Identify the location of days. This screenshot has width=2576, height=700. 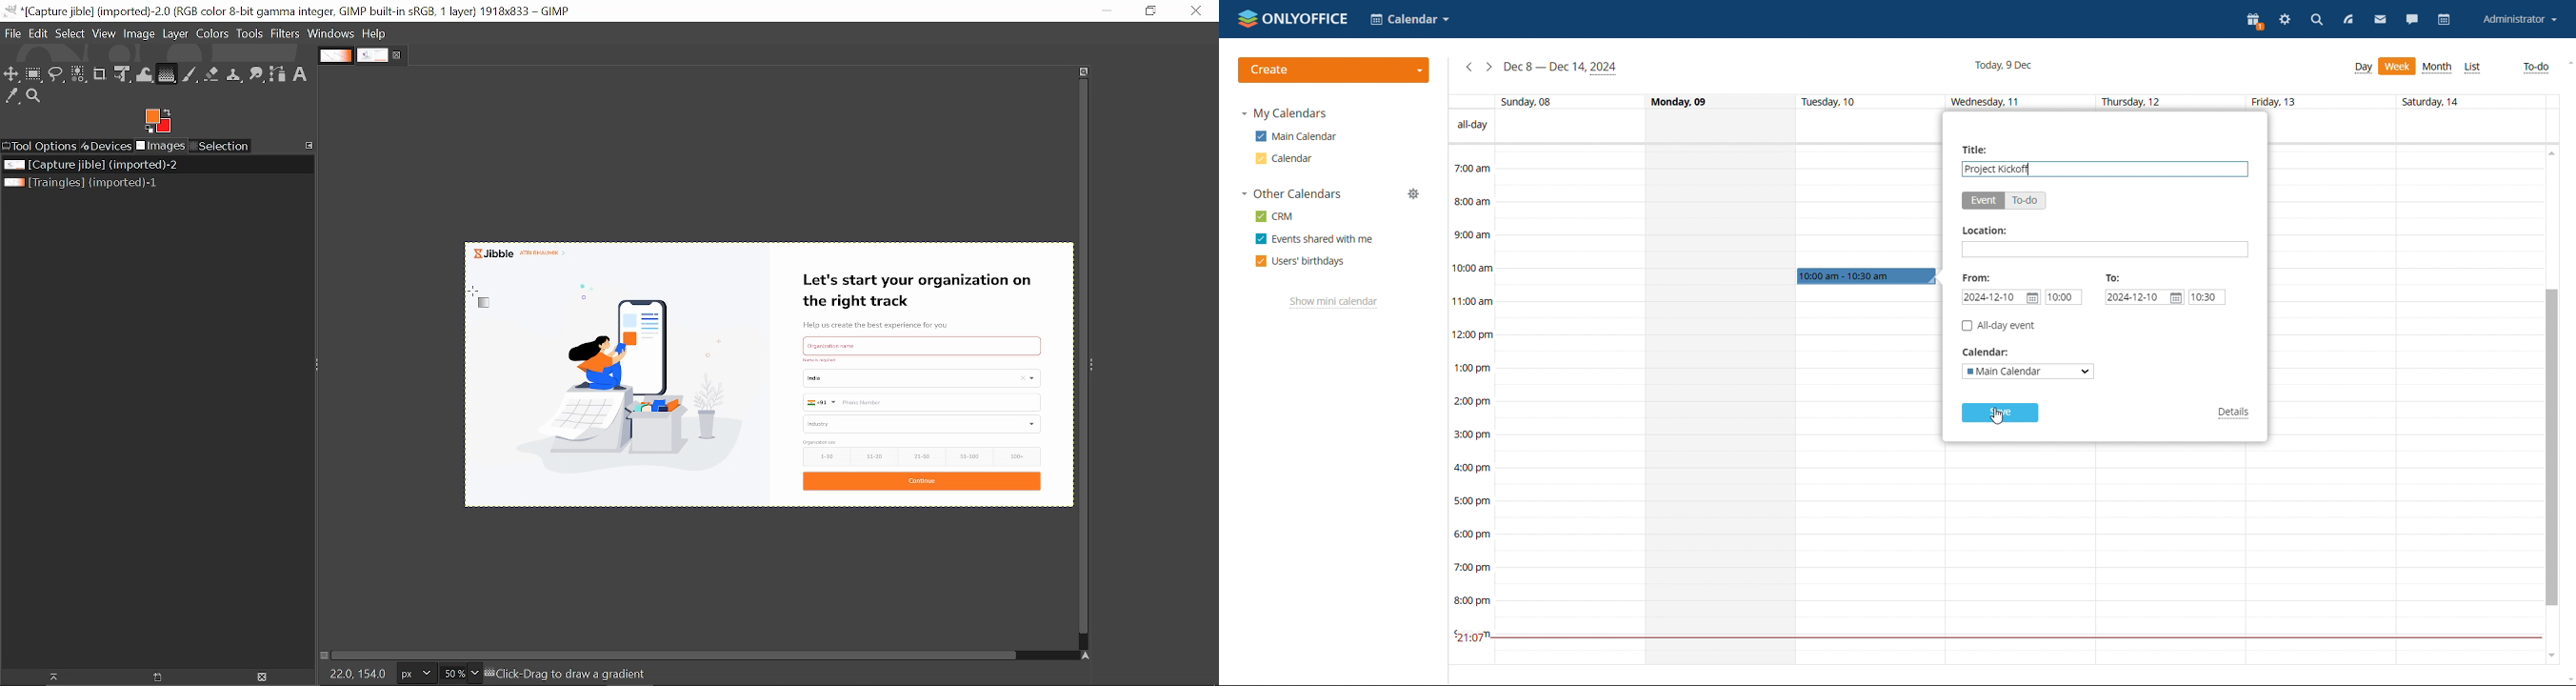
(1995, 102).